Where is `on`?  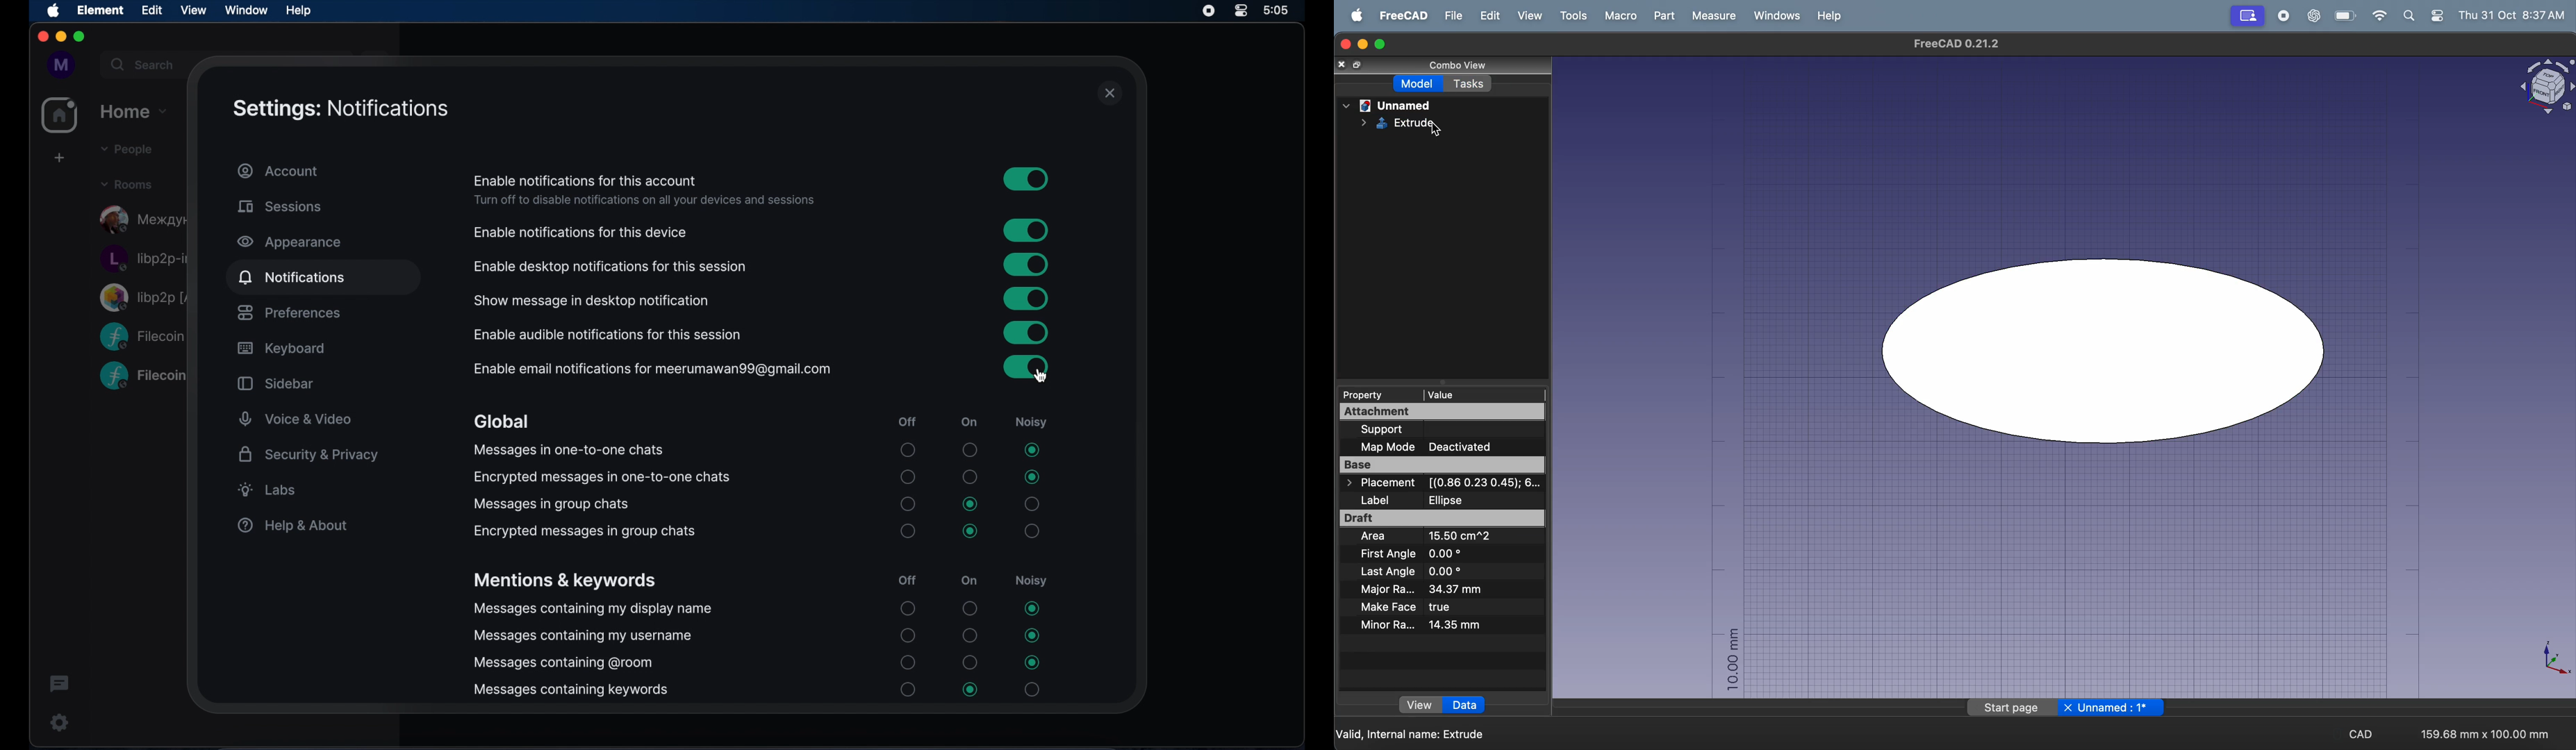
on is located at coordinates (969, 422).